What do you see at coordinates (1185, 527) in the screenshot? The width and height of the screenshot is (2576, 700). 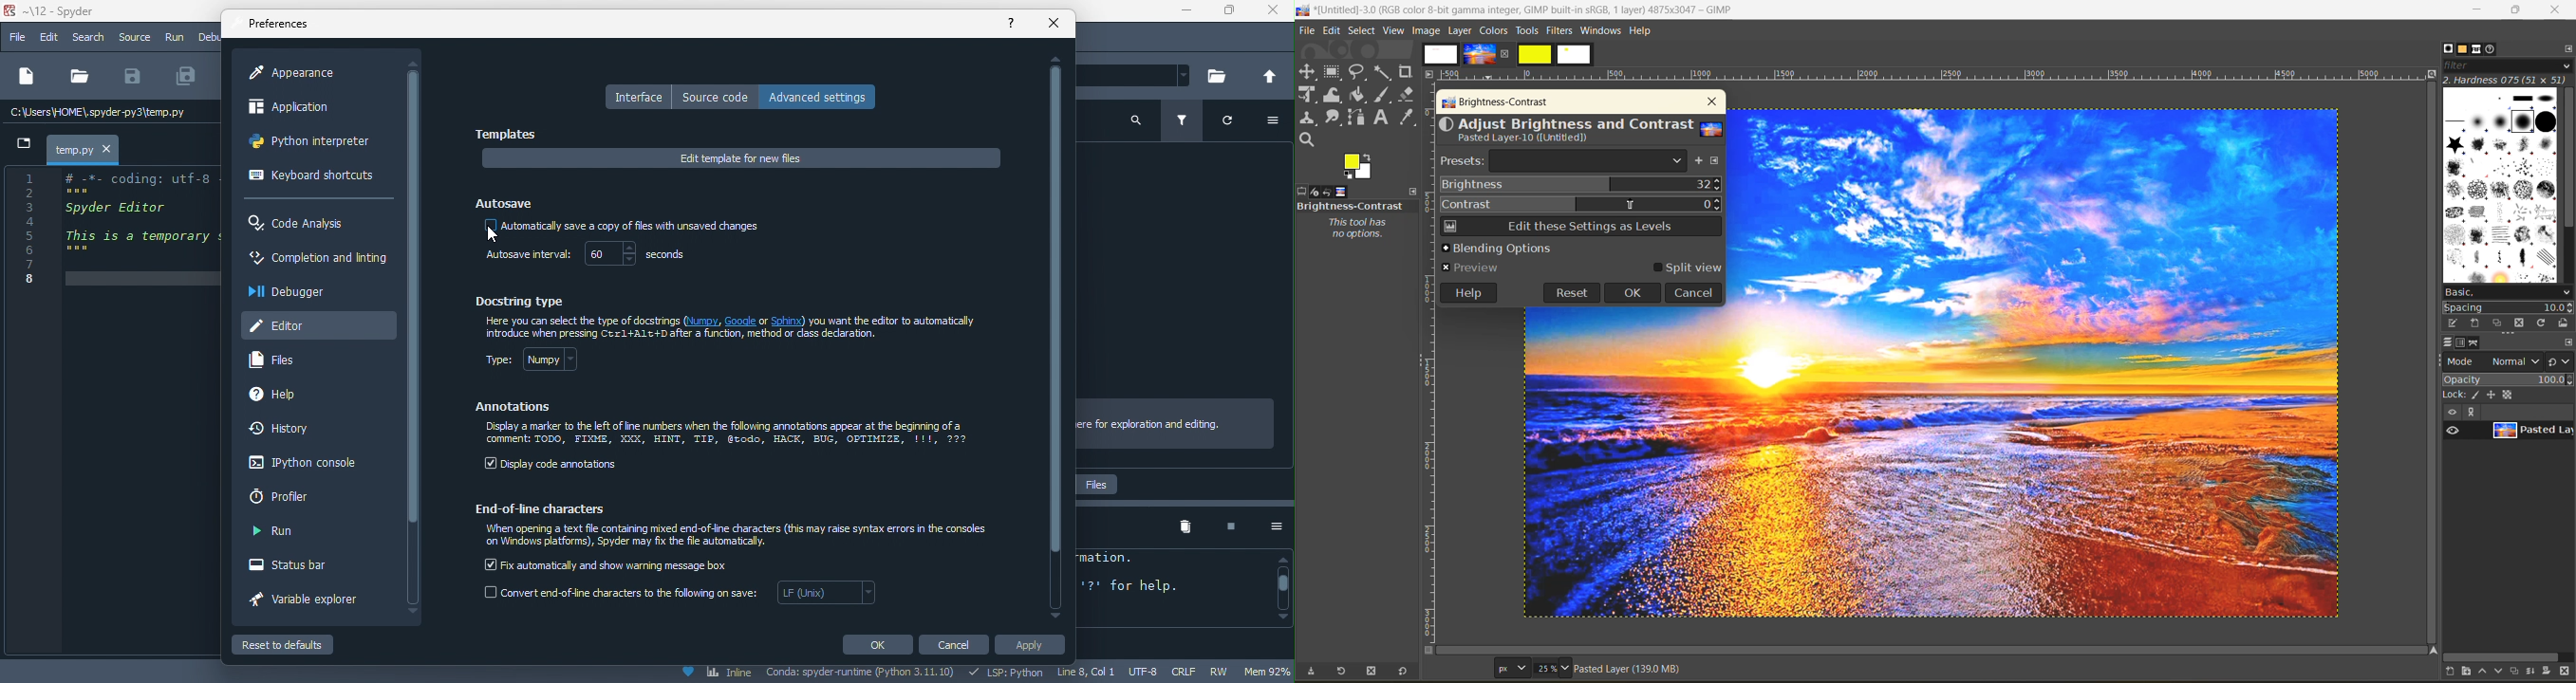 I see `remove all` at bounding box center [1185, 527].